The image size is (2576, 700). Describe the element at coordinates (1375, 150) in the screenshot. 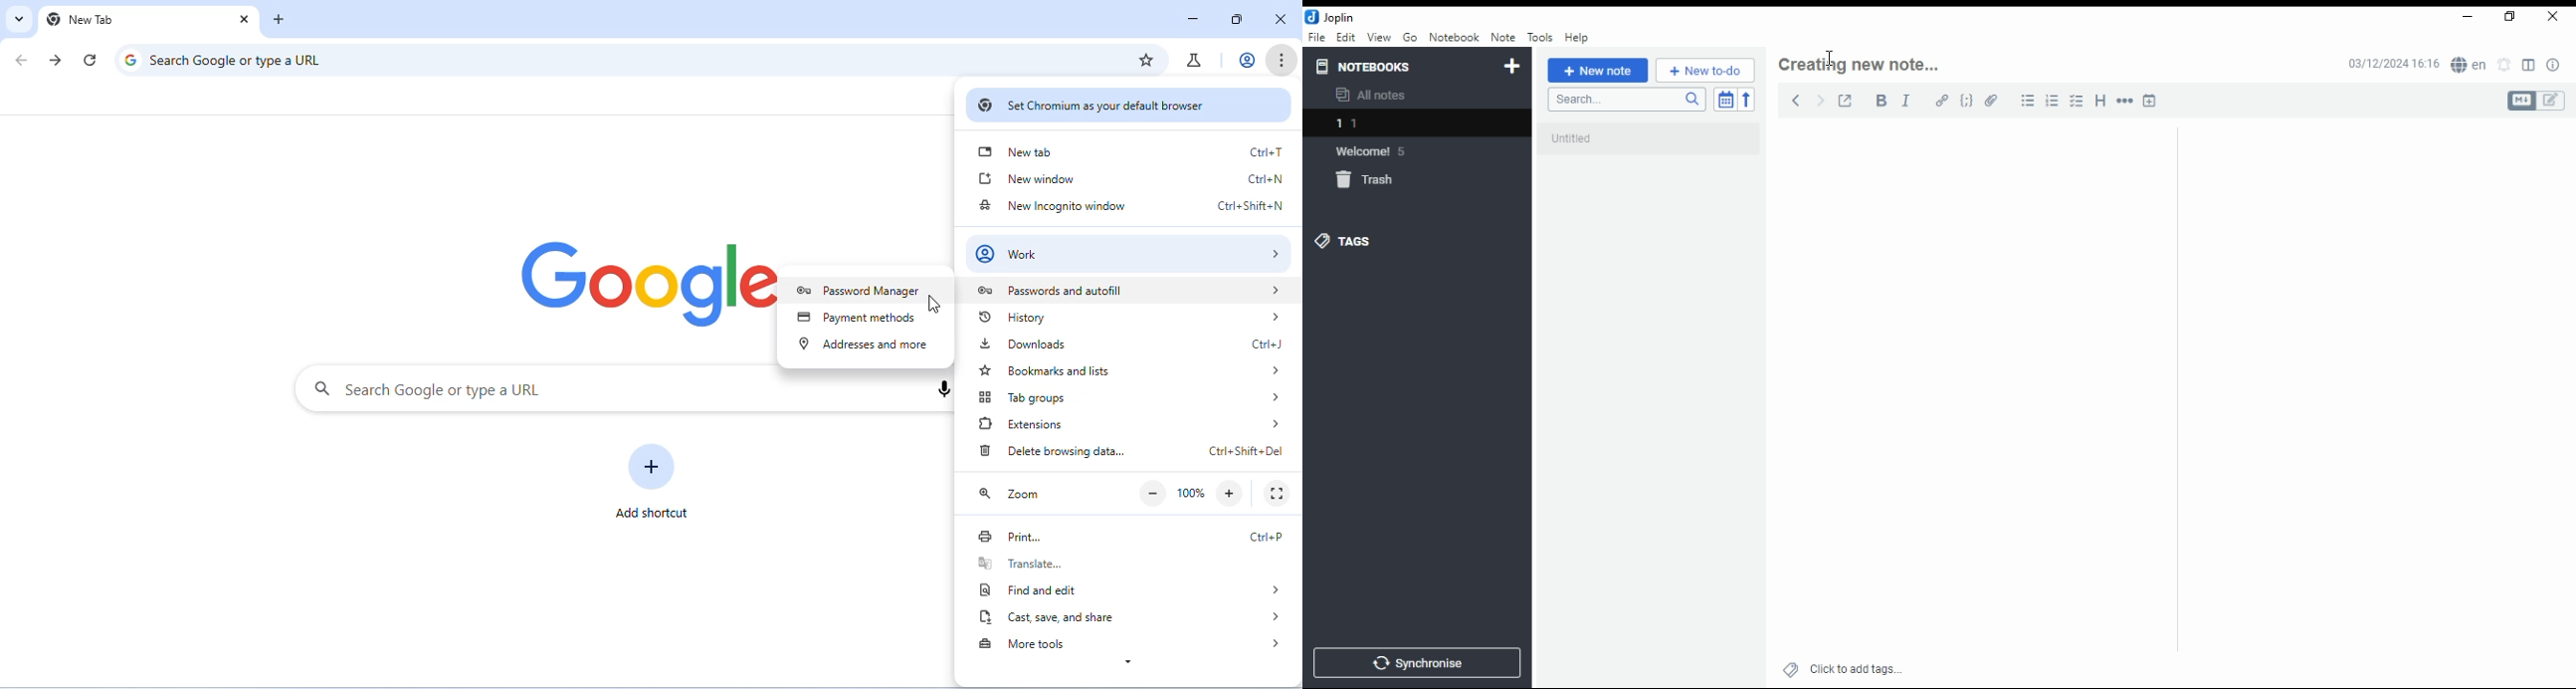

I see `notebook: welcome` at that location.